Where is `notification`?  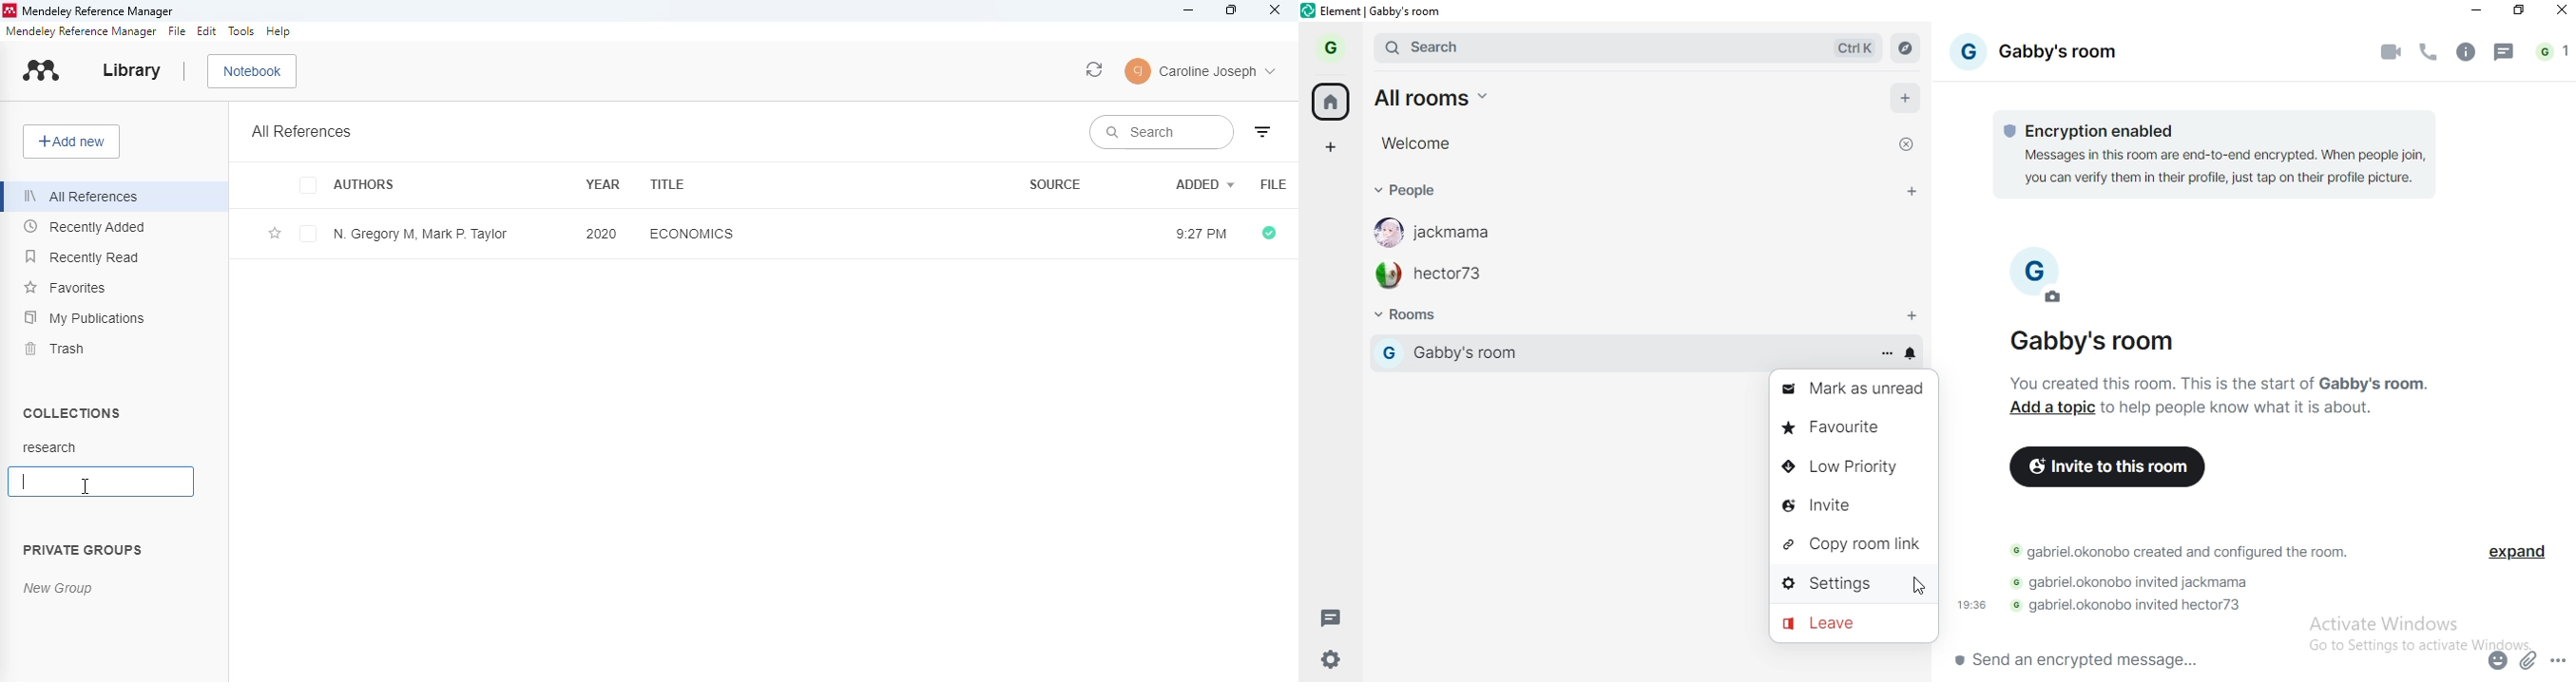 notification is located at coordinates (2553, 54).